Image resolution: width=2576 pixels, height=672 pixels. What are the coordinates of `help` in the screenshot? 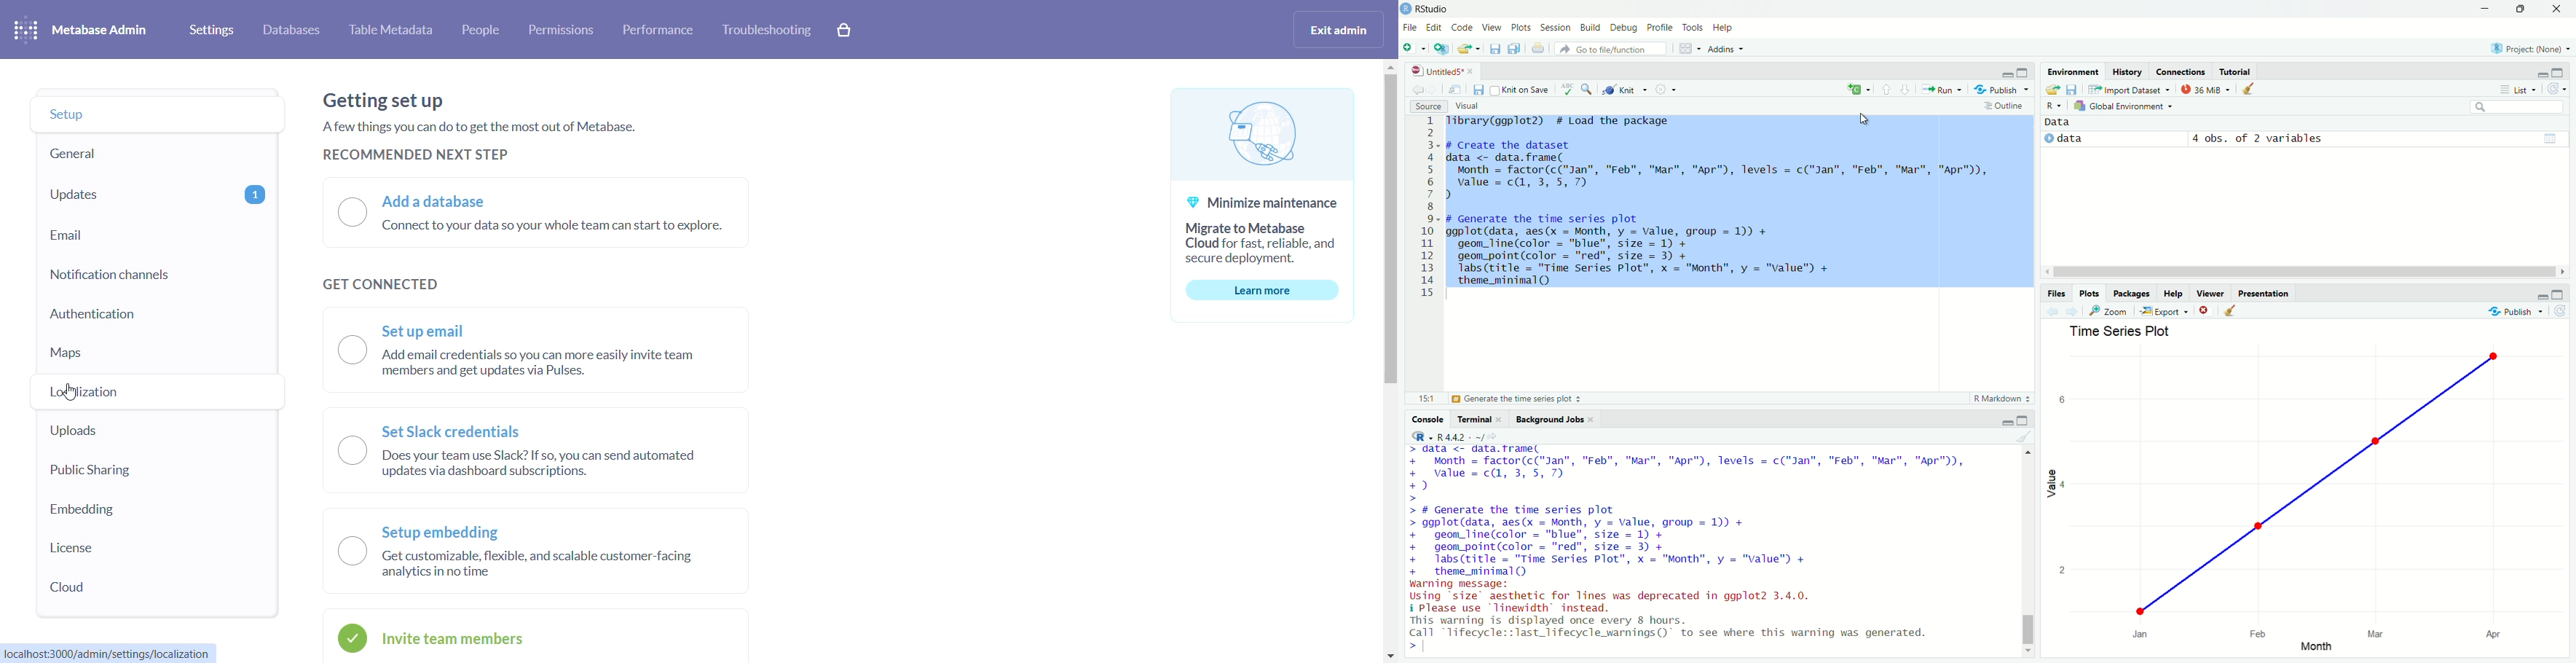 It's located at (1727, 29).